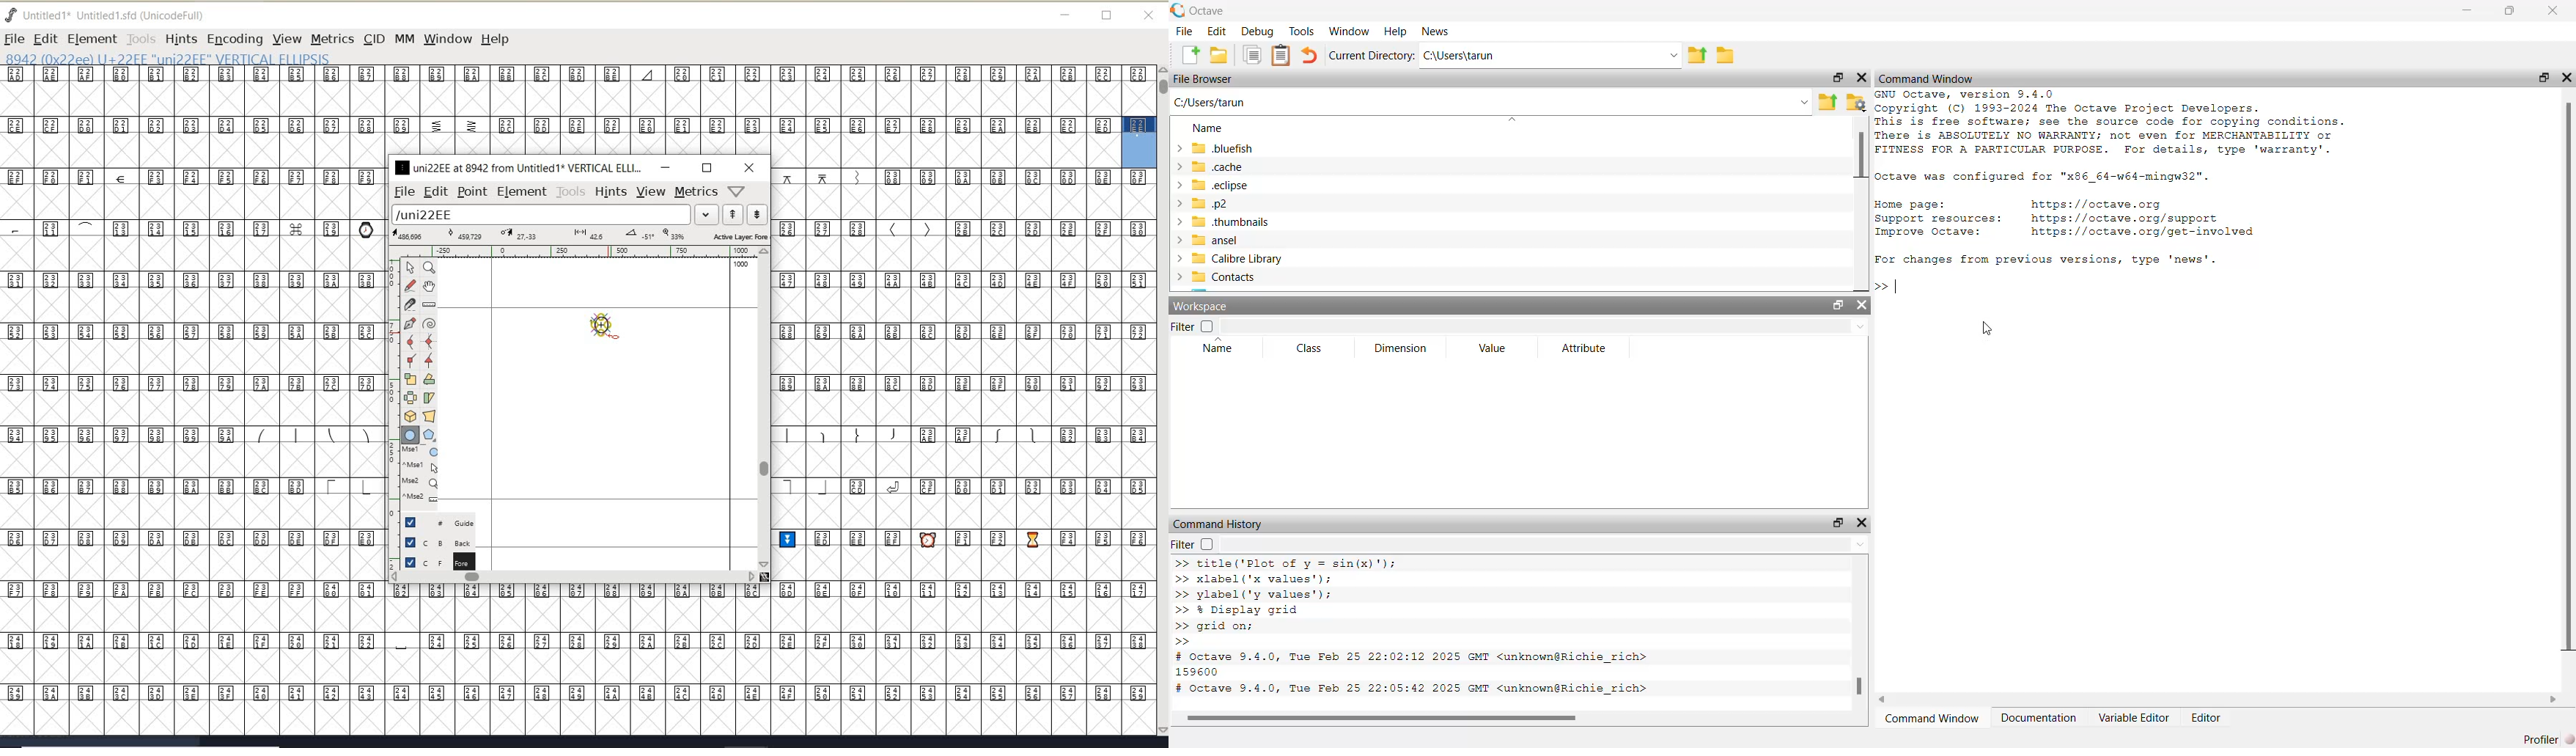 This screenshot has height=756, width=2576. I want to click on Filter checkbox, so click(1194, 543).